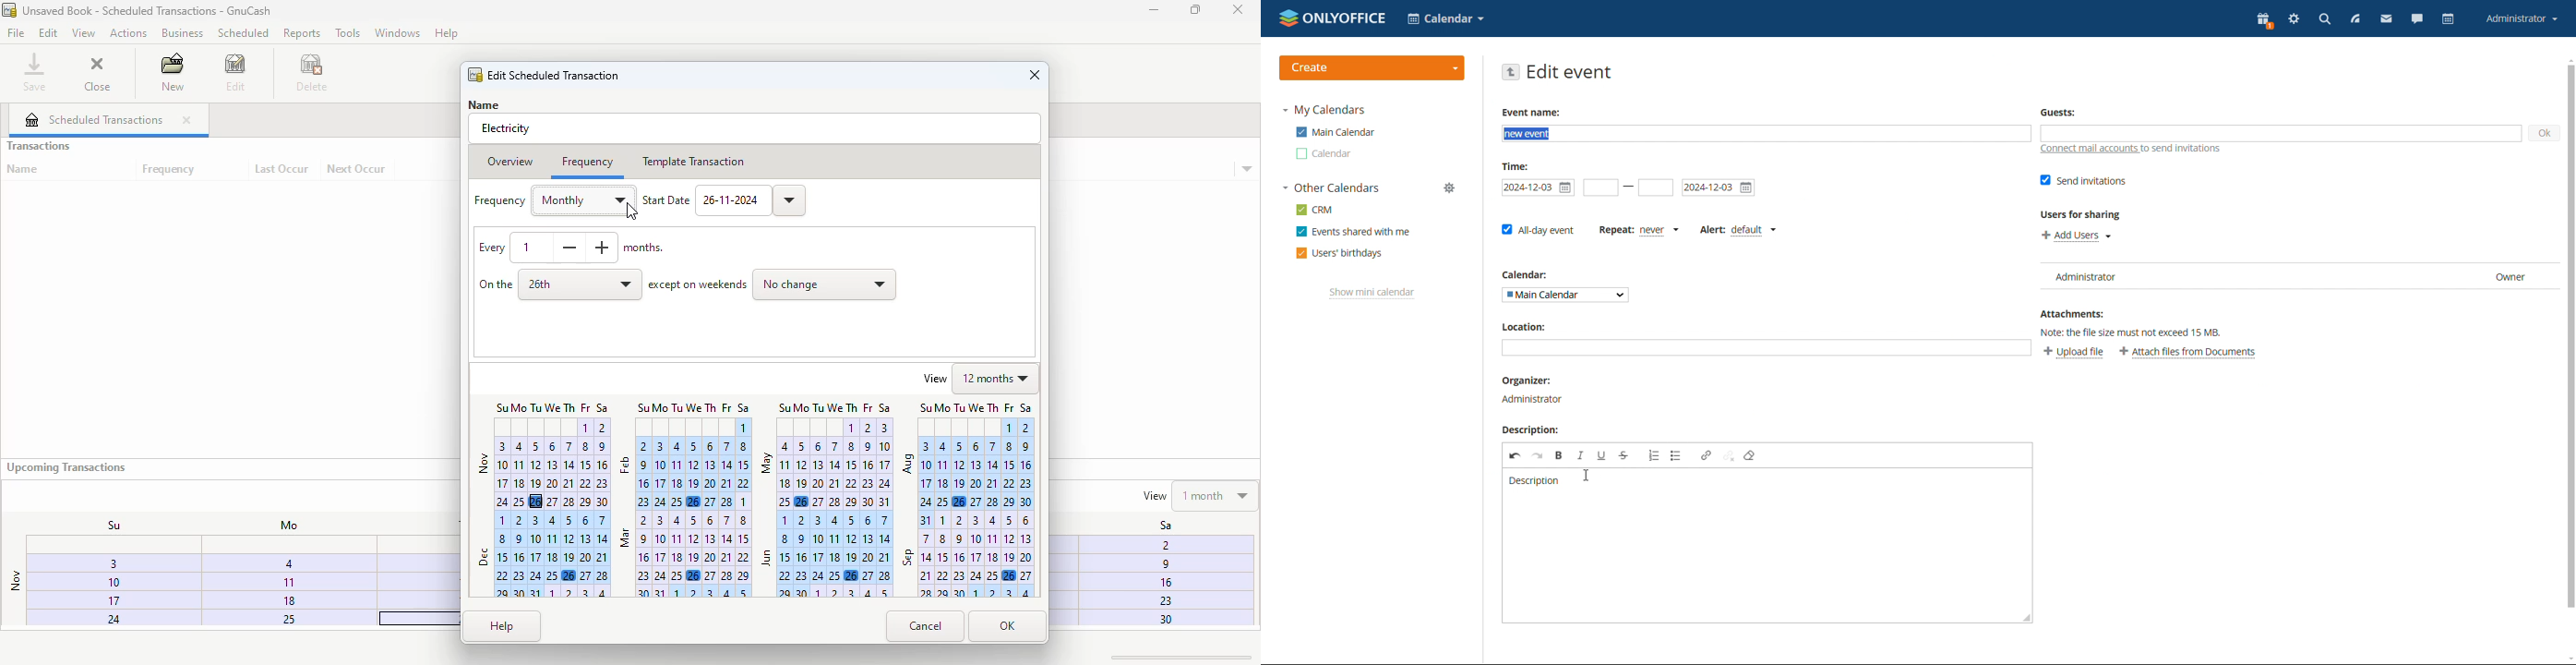 The image size is (2576, 672). Describe the element at coordinates (282, 169) in the screenshot. I see `last occur` at that location.